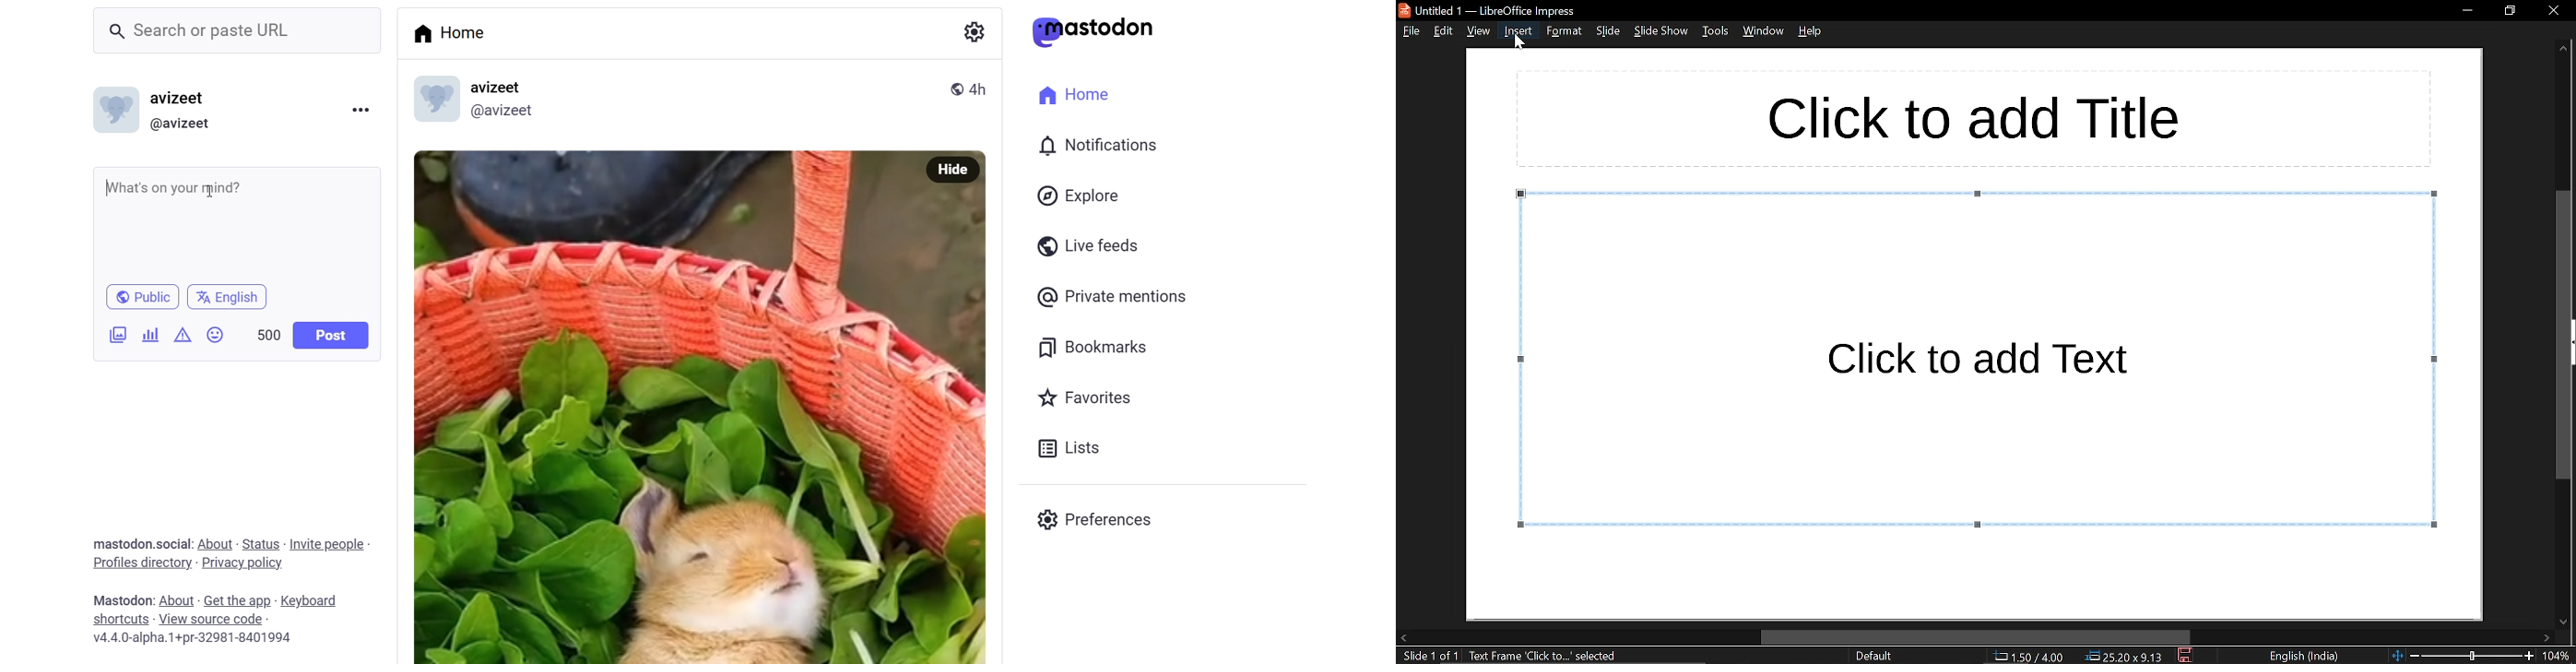 This screenshot has height=672, width=2576. What do you see at coordinates (214, 544) in the screenshot?
I see `about` at bounding box center [214, 544].